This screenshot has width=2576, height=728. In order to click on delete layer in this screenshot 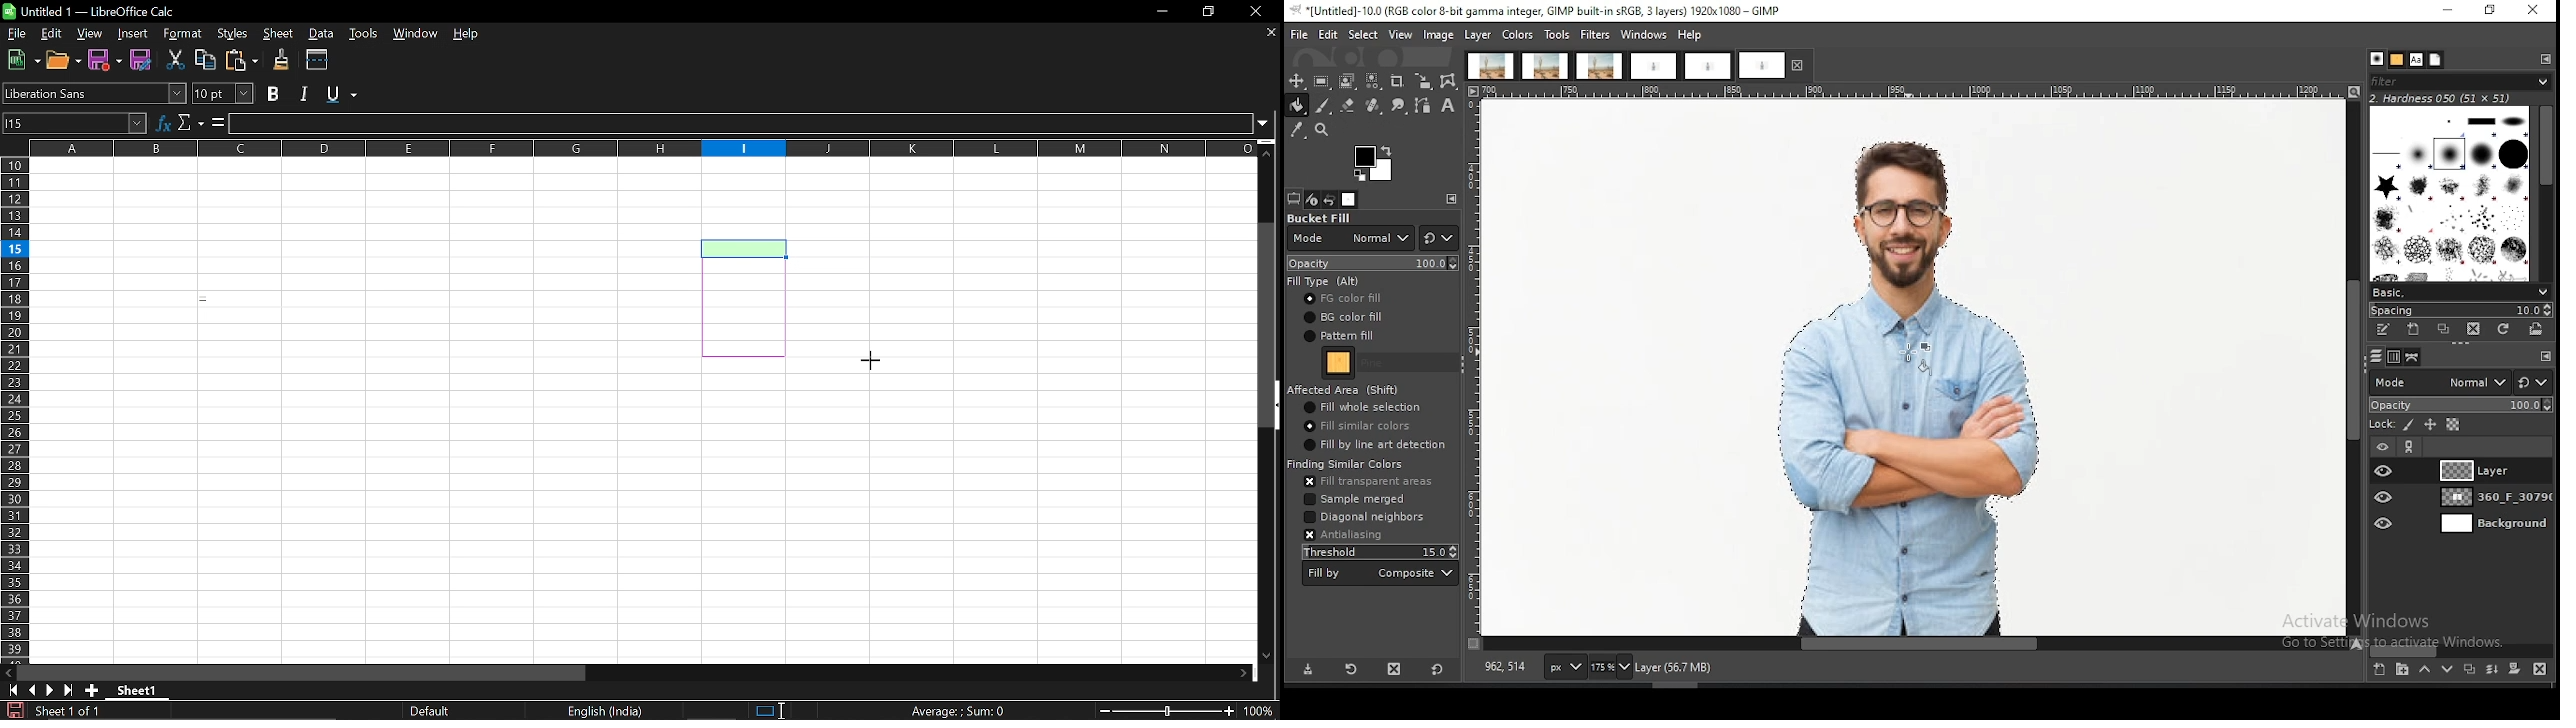, I will do `click(2543, 671)`.